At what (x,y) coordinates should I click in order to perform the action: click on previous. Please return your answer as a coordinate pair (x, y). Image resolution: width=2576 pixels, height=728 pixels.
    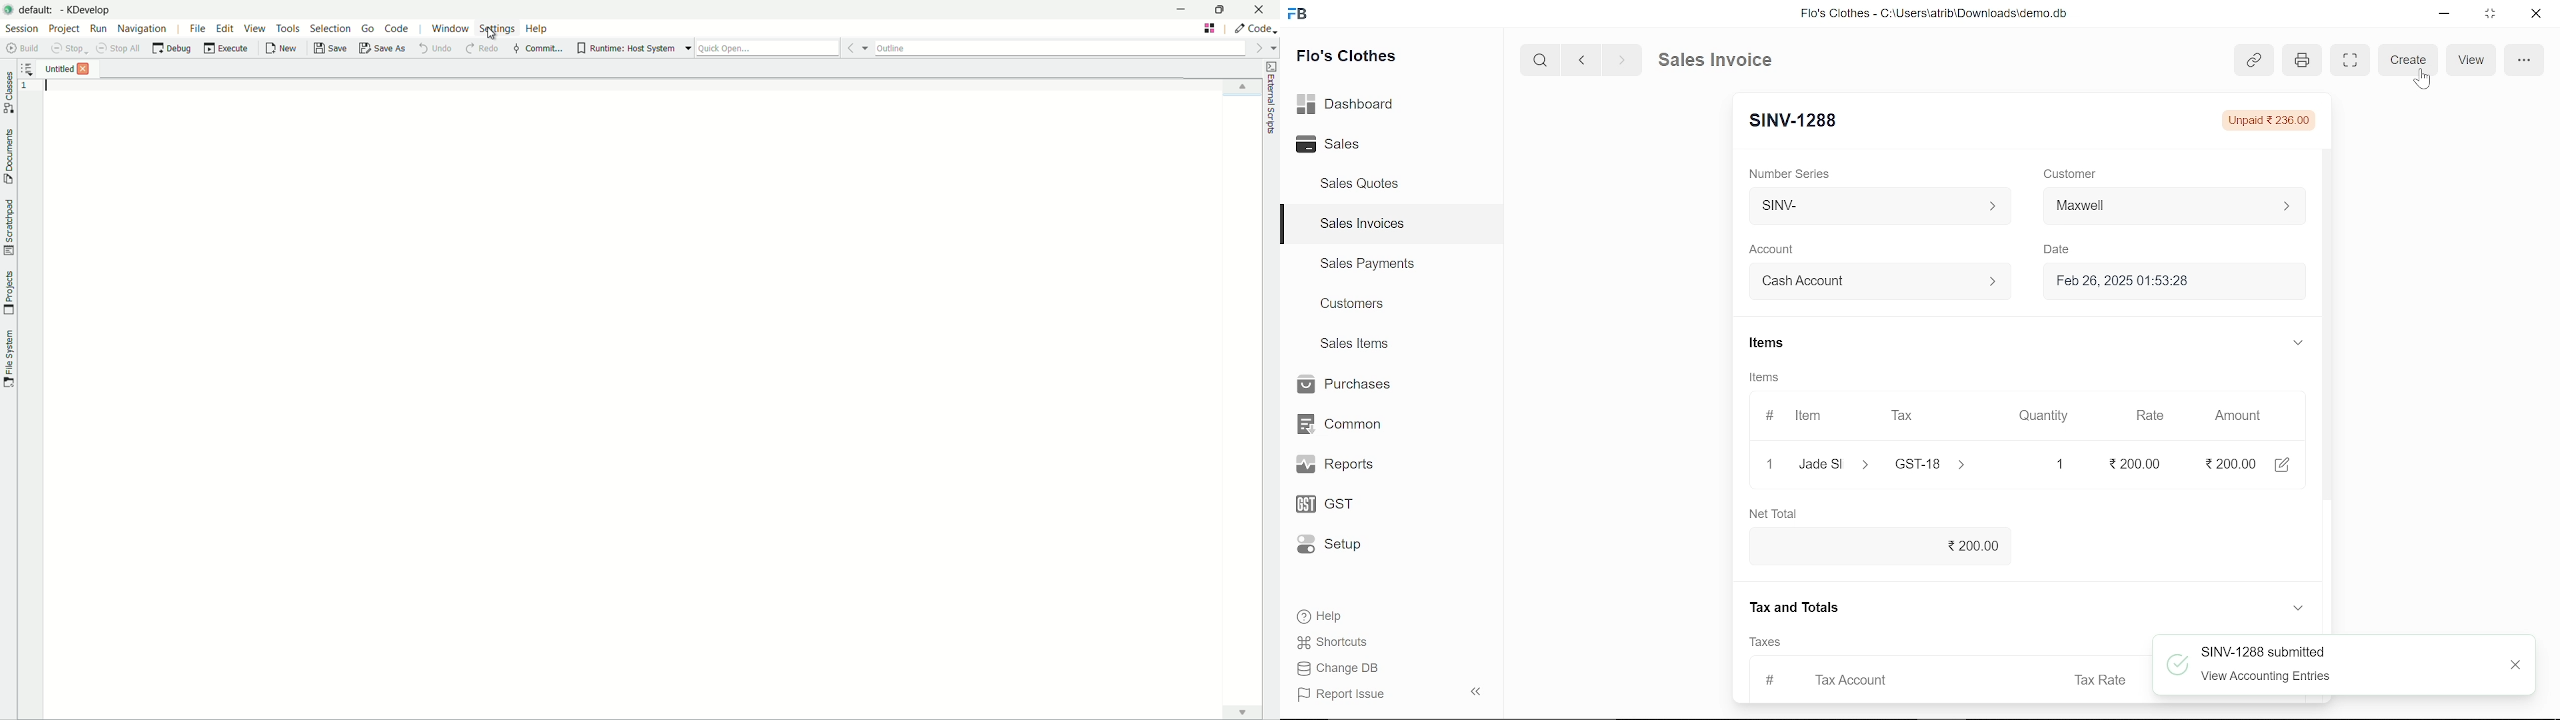
    Looking at the image, I should click on (1582, 59).